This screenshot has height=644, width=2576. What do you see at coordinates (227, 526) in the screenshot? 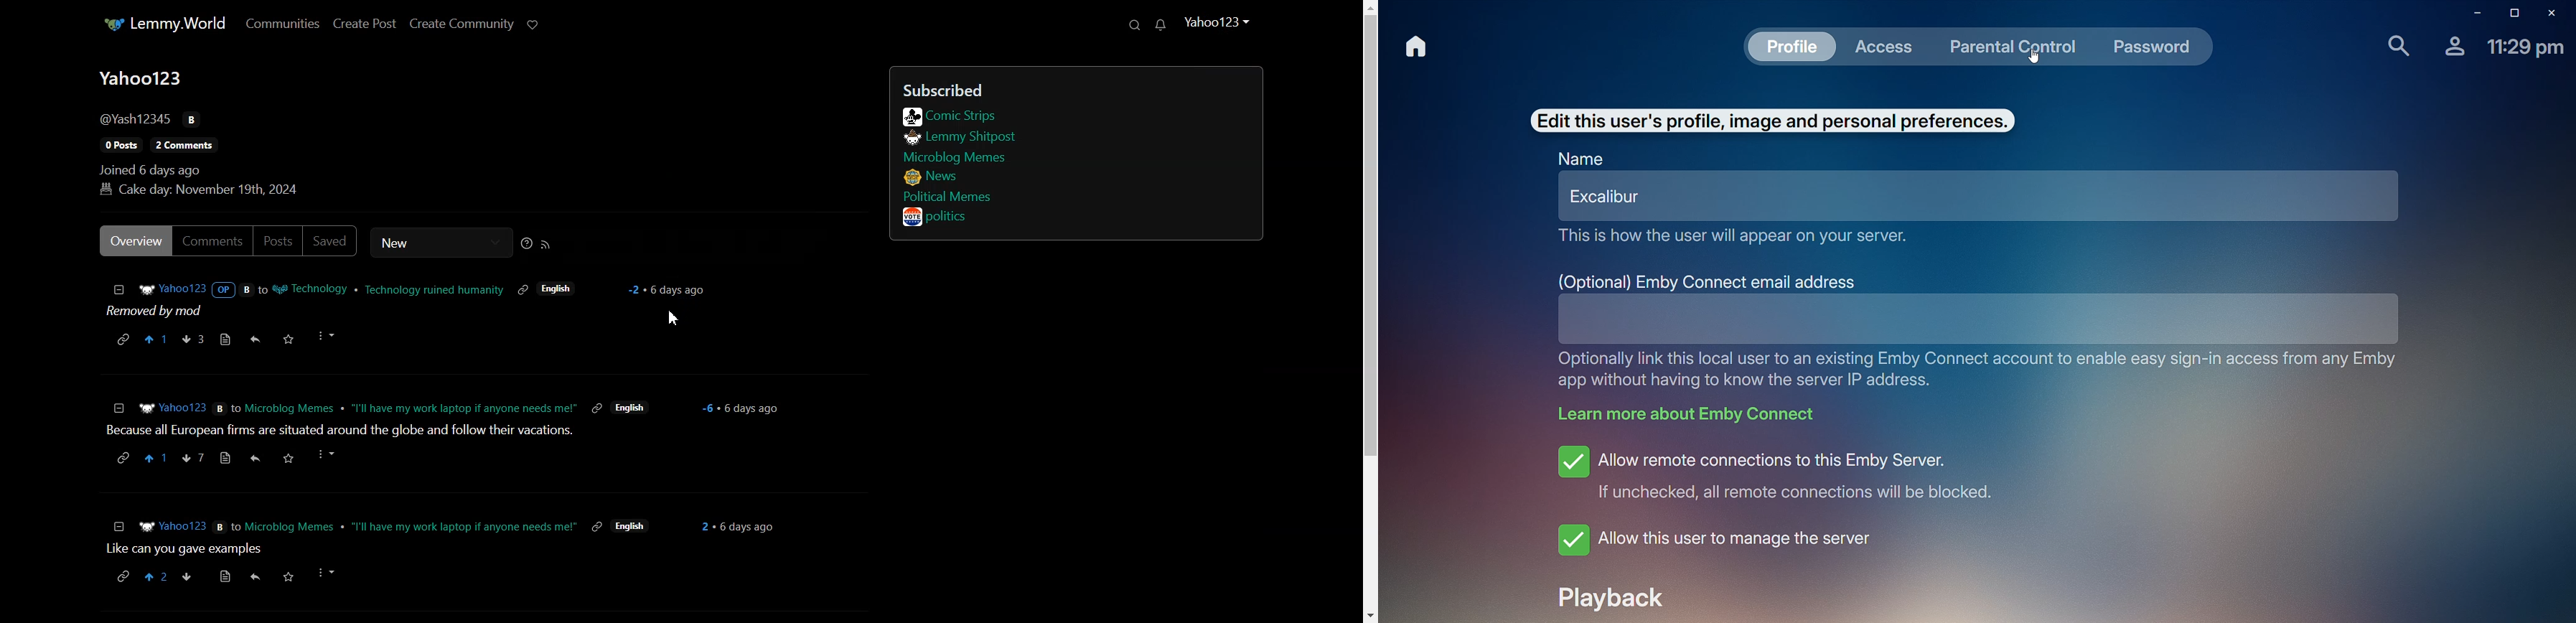
I see `B to` at bounding box center [227, 526].